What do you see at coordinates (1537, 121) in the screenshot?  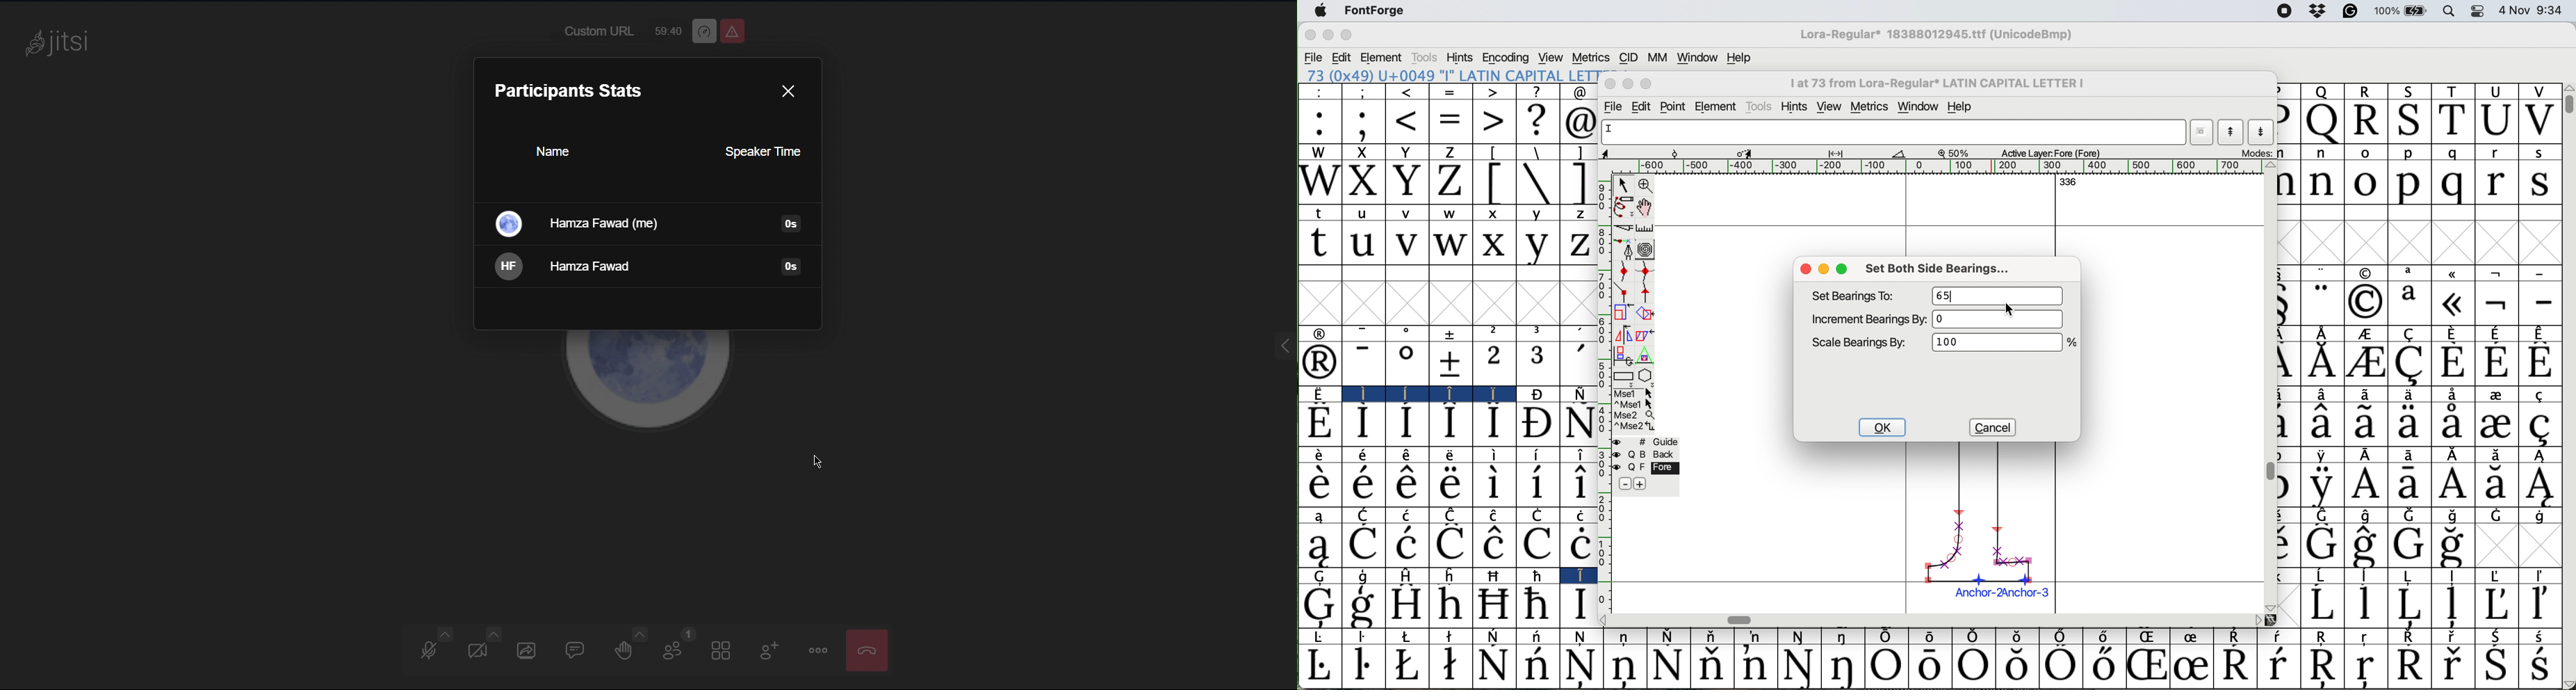 I see `?` at bounding box center [1537, 121].